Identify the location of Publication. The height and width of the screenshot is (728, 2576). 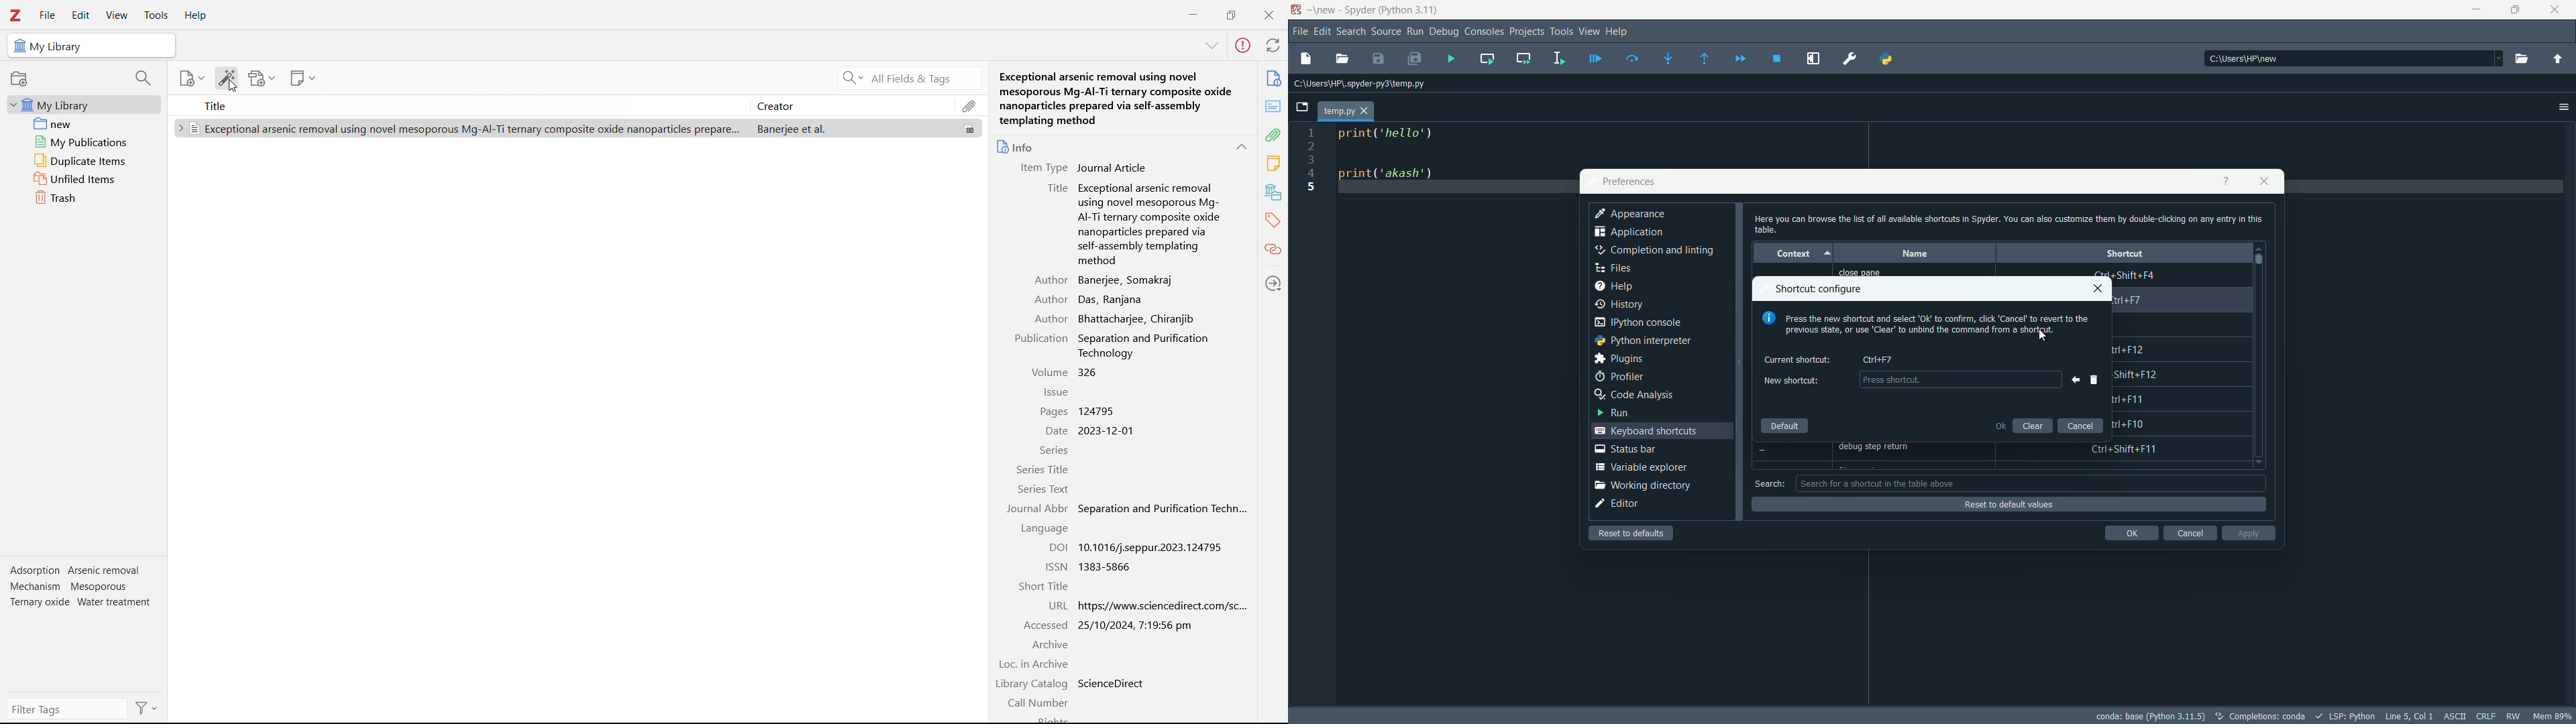
(1042, 339).